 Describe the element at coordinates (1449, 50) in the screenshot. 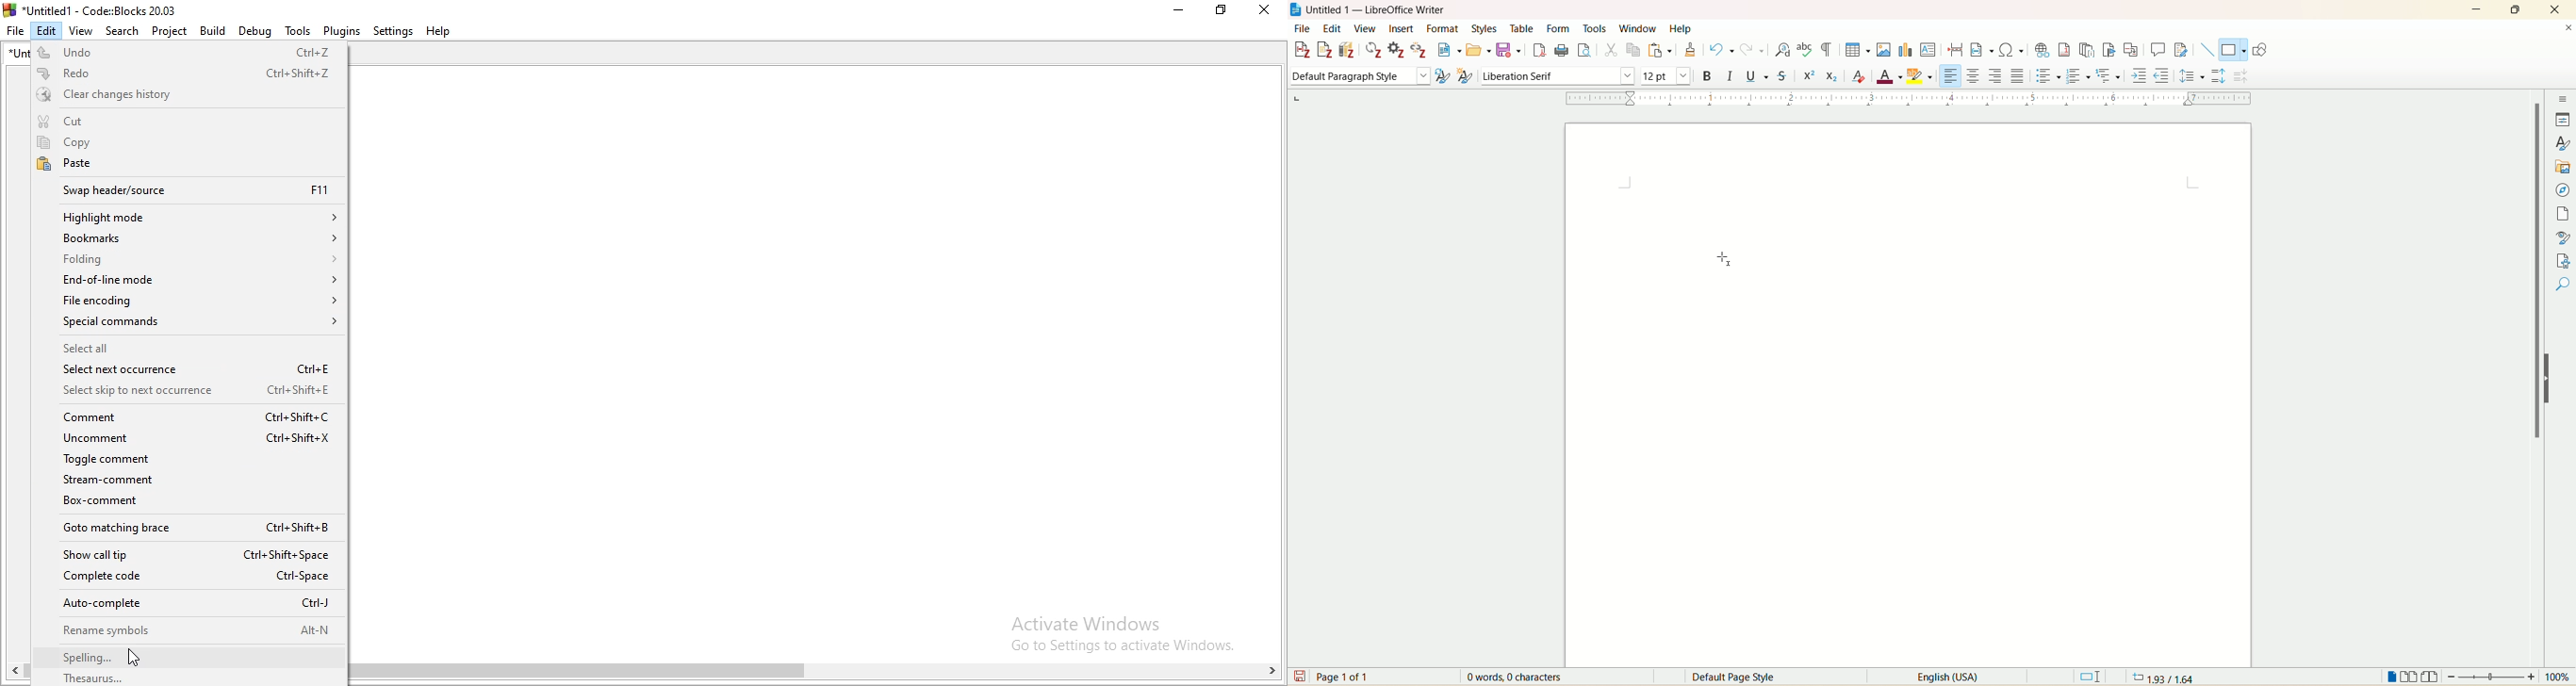

I see `new` at that location.